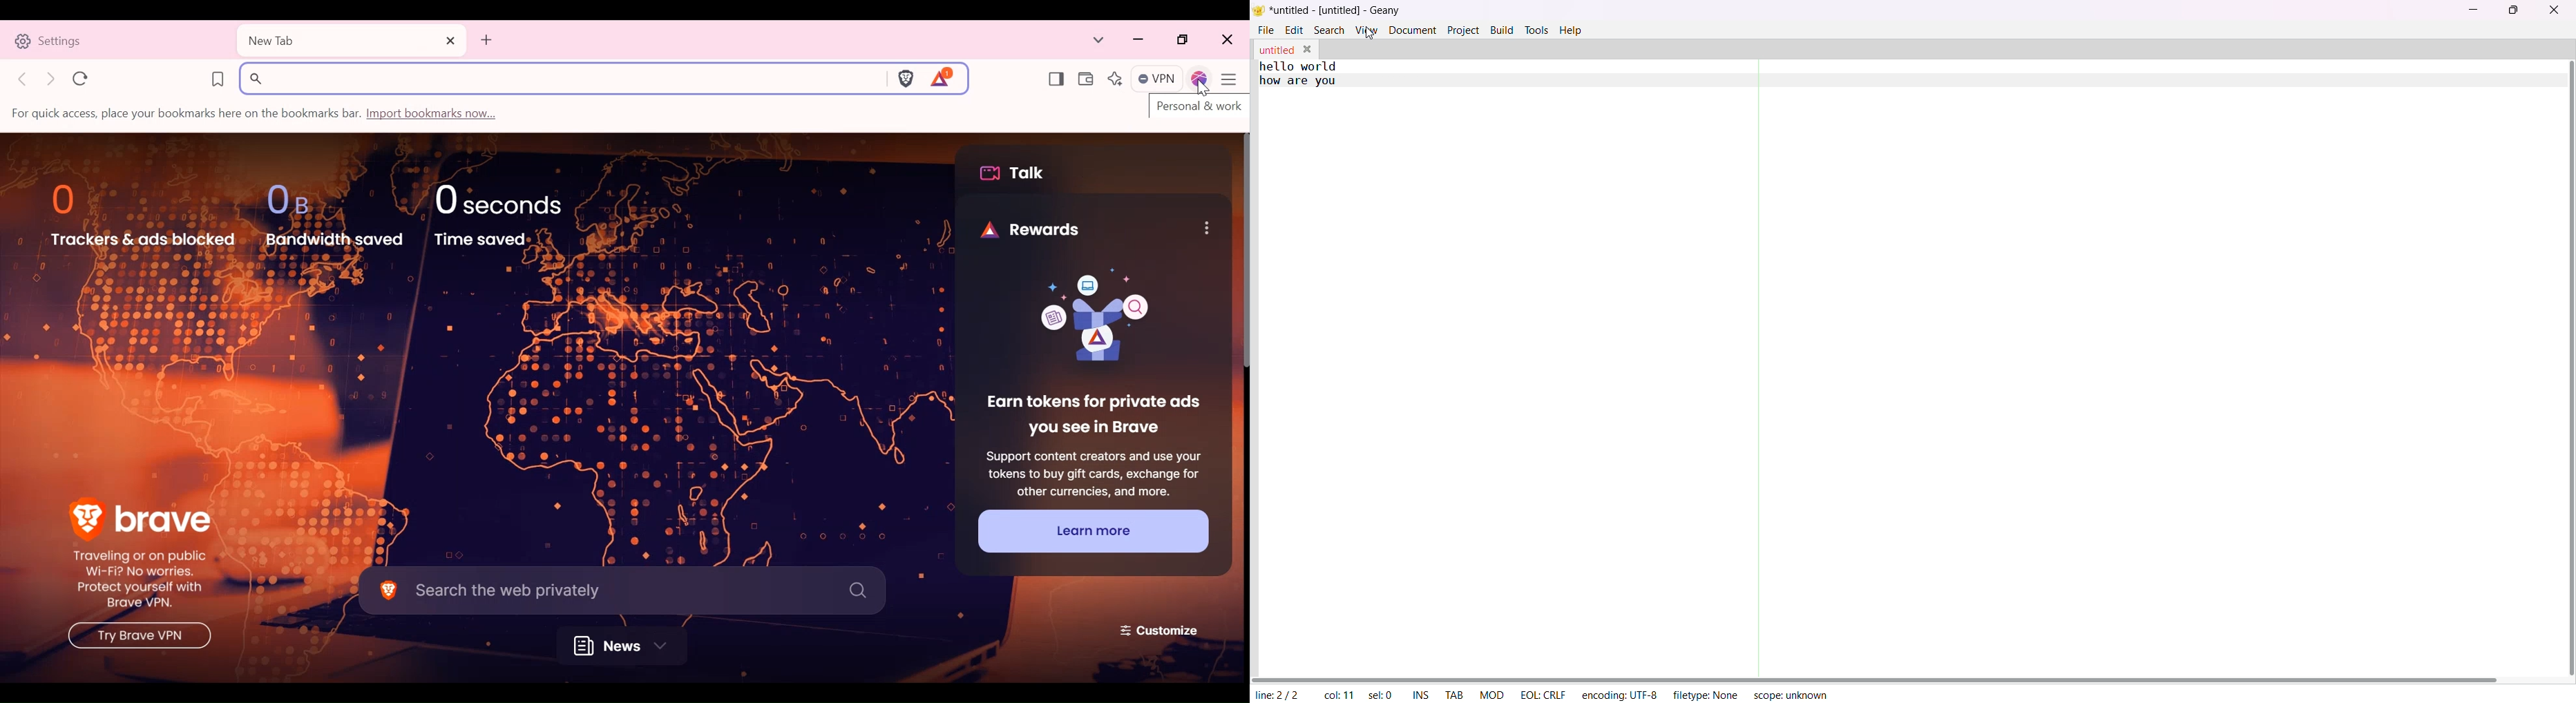  Describe the element at coordinates (1086, 320) in the screenshot. I see `image` at that location.